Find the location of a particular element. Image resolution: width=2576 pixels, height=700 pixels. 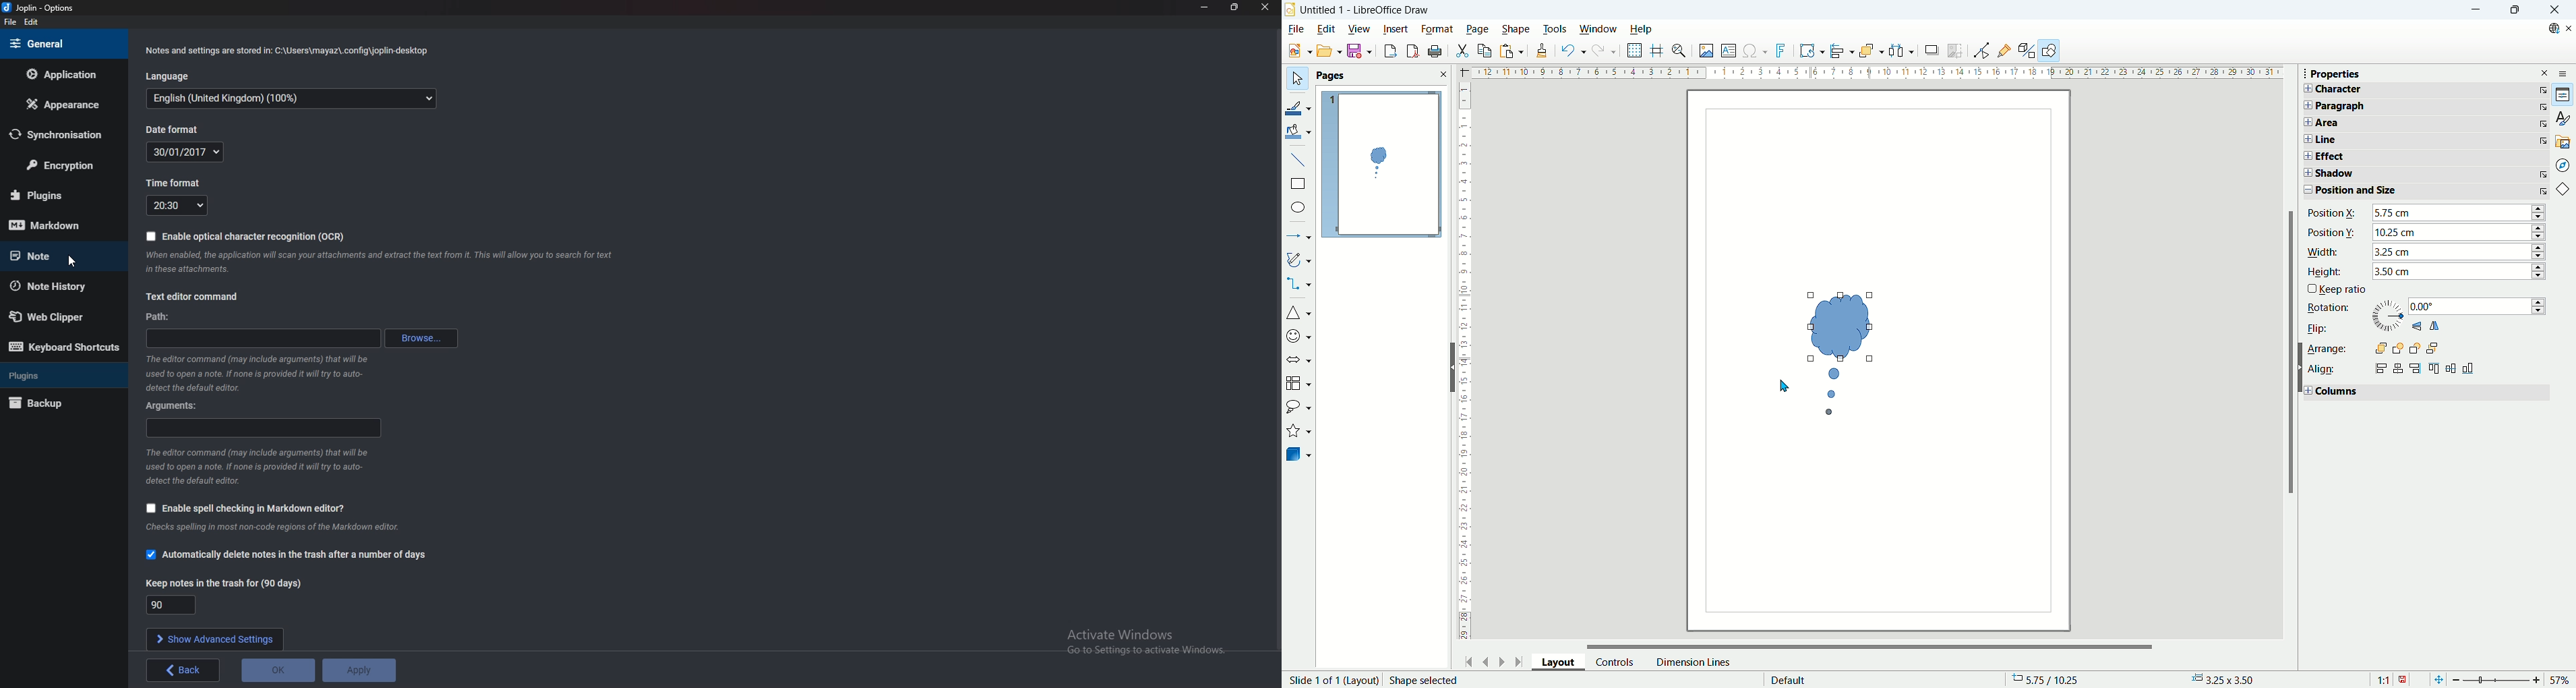

Centered is located at coordinates (2400, 368).